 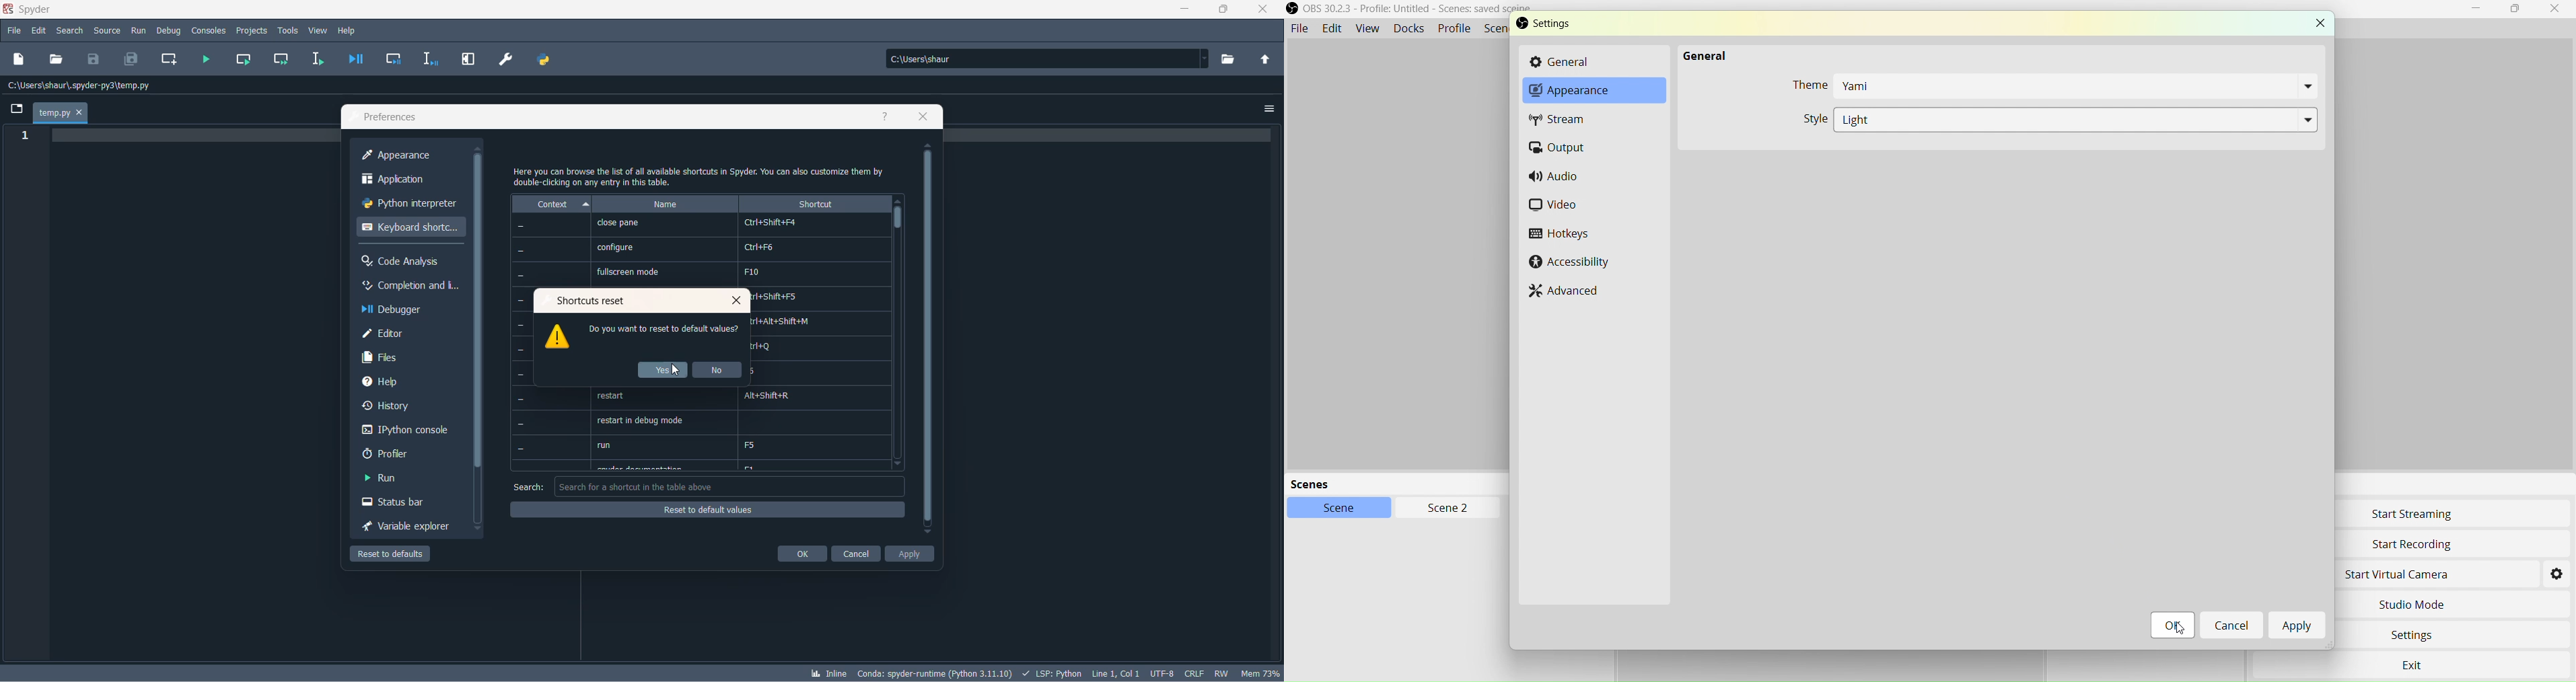 I want to click on Audio, so click(x=1559, y=178).